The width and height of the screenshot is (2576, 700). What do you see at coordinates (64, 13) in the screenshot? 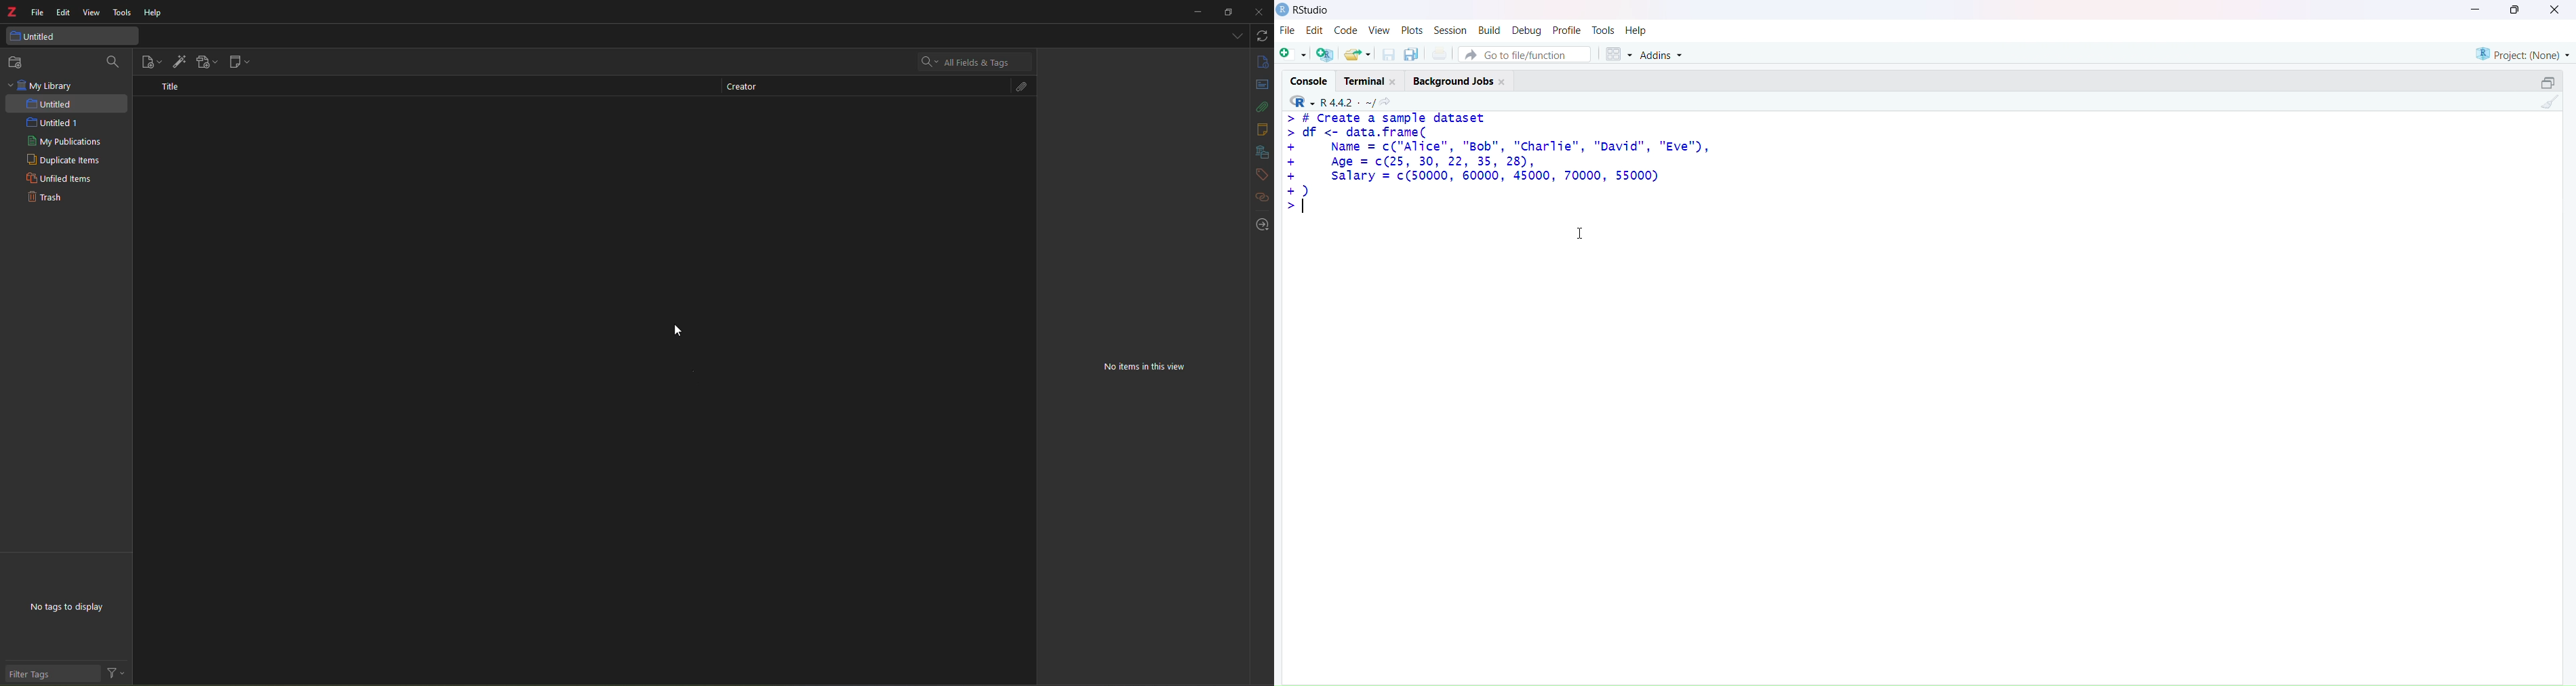
I see `edit` at bounding box center [64, 13].